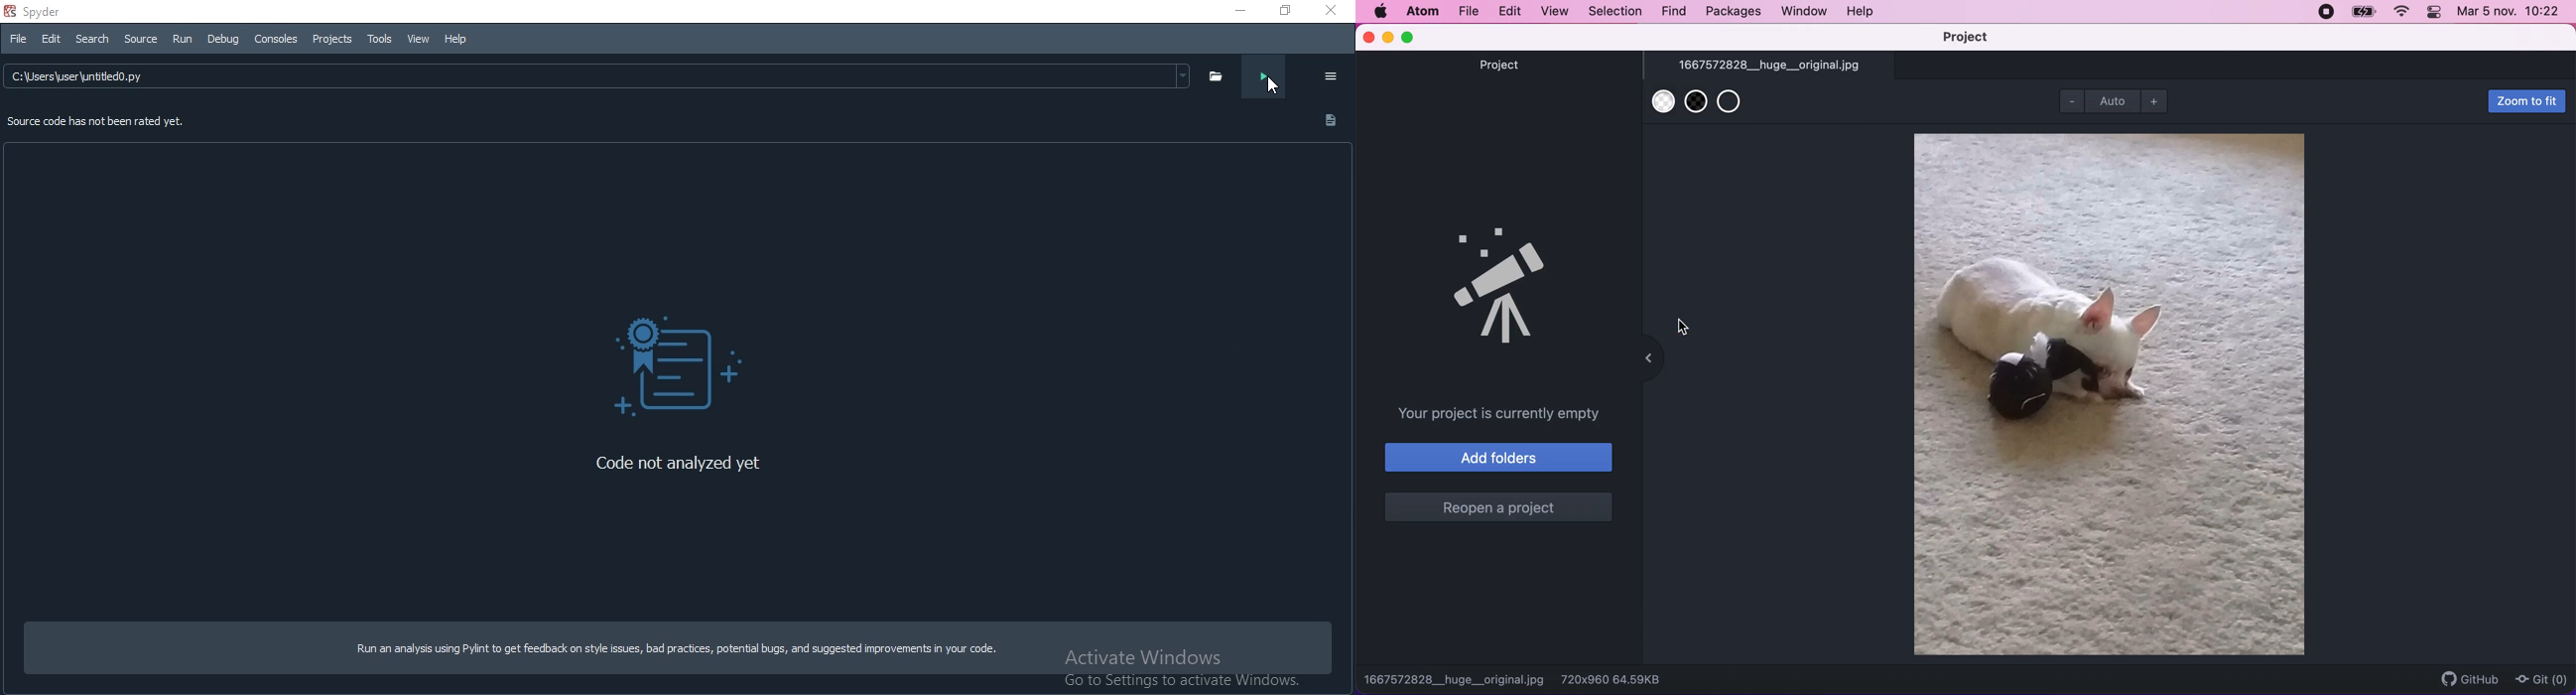 The height and width of the screenshot is (700, 2576). Describe the element at coordinates (89, 39) in the screenshot. I see `search` at that location.